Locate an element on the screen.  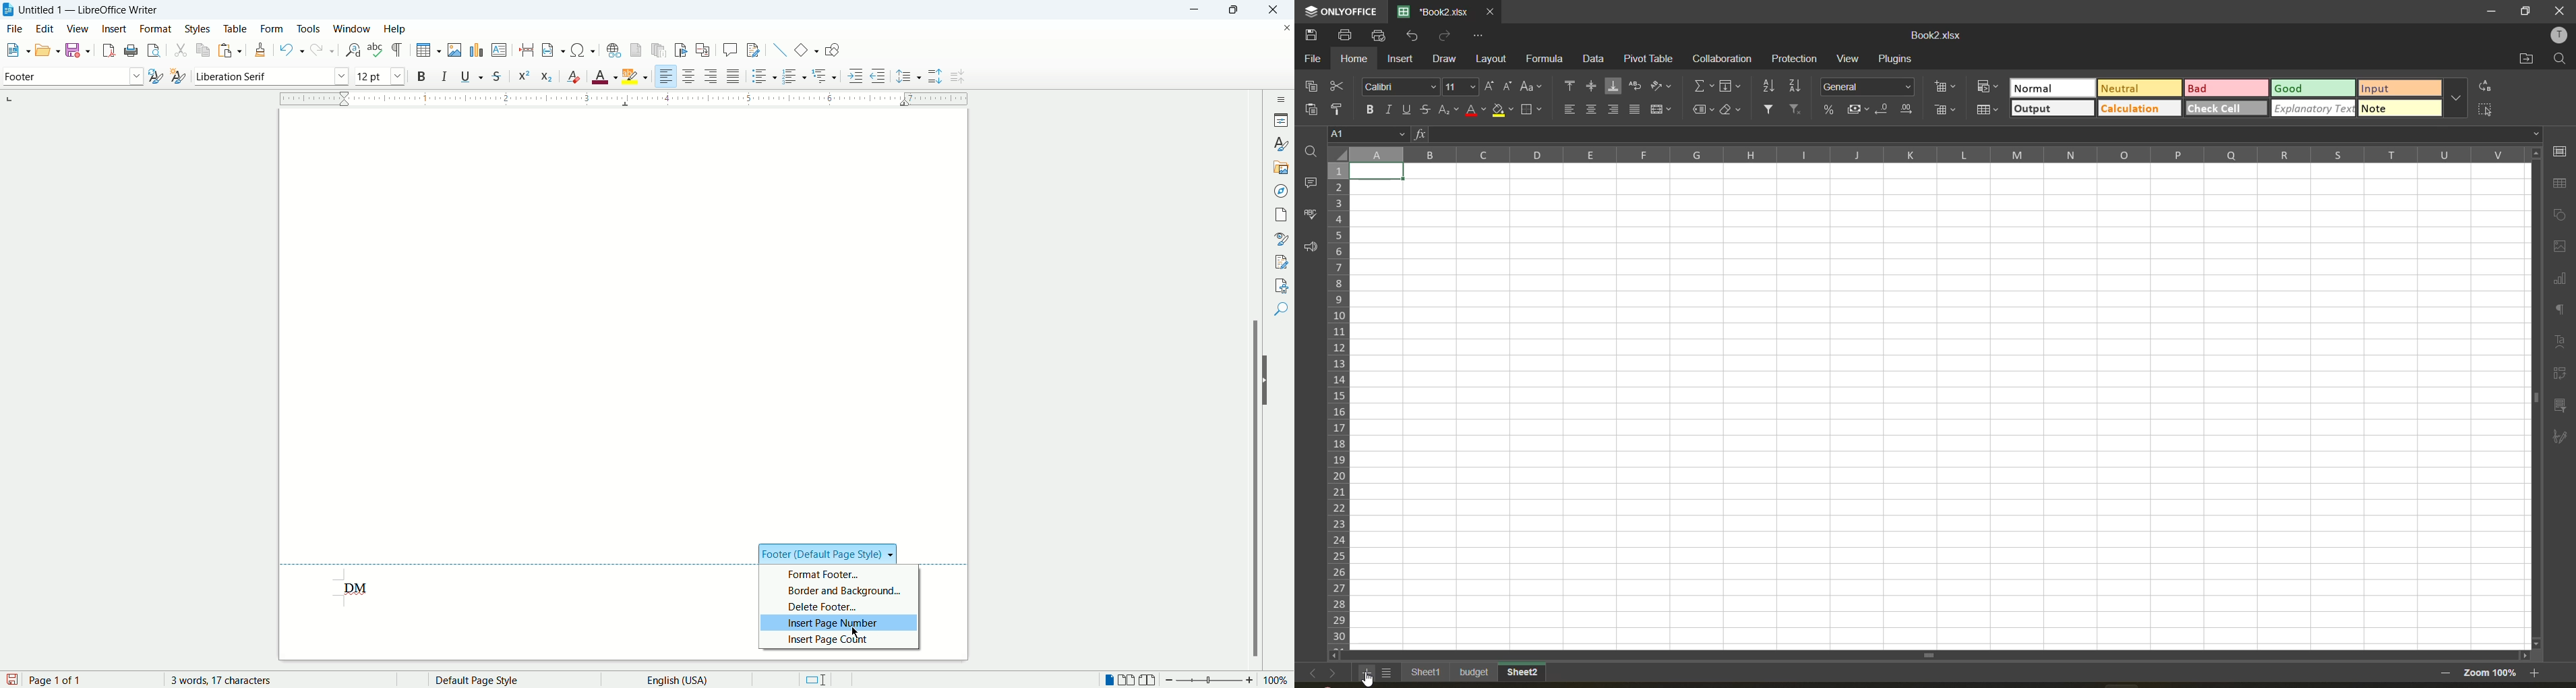
list of sheets is located at coordinates (1388, 671).